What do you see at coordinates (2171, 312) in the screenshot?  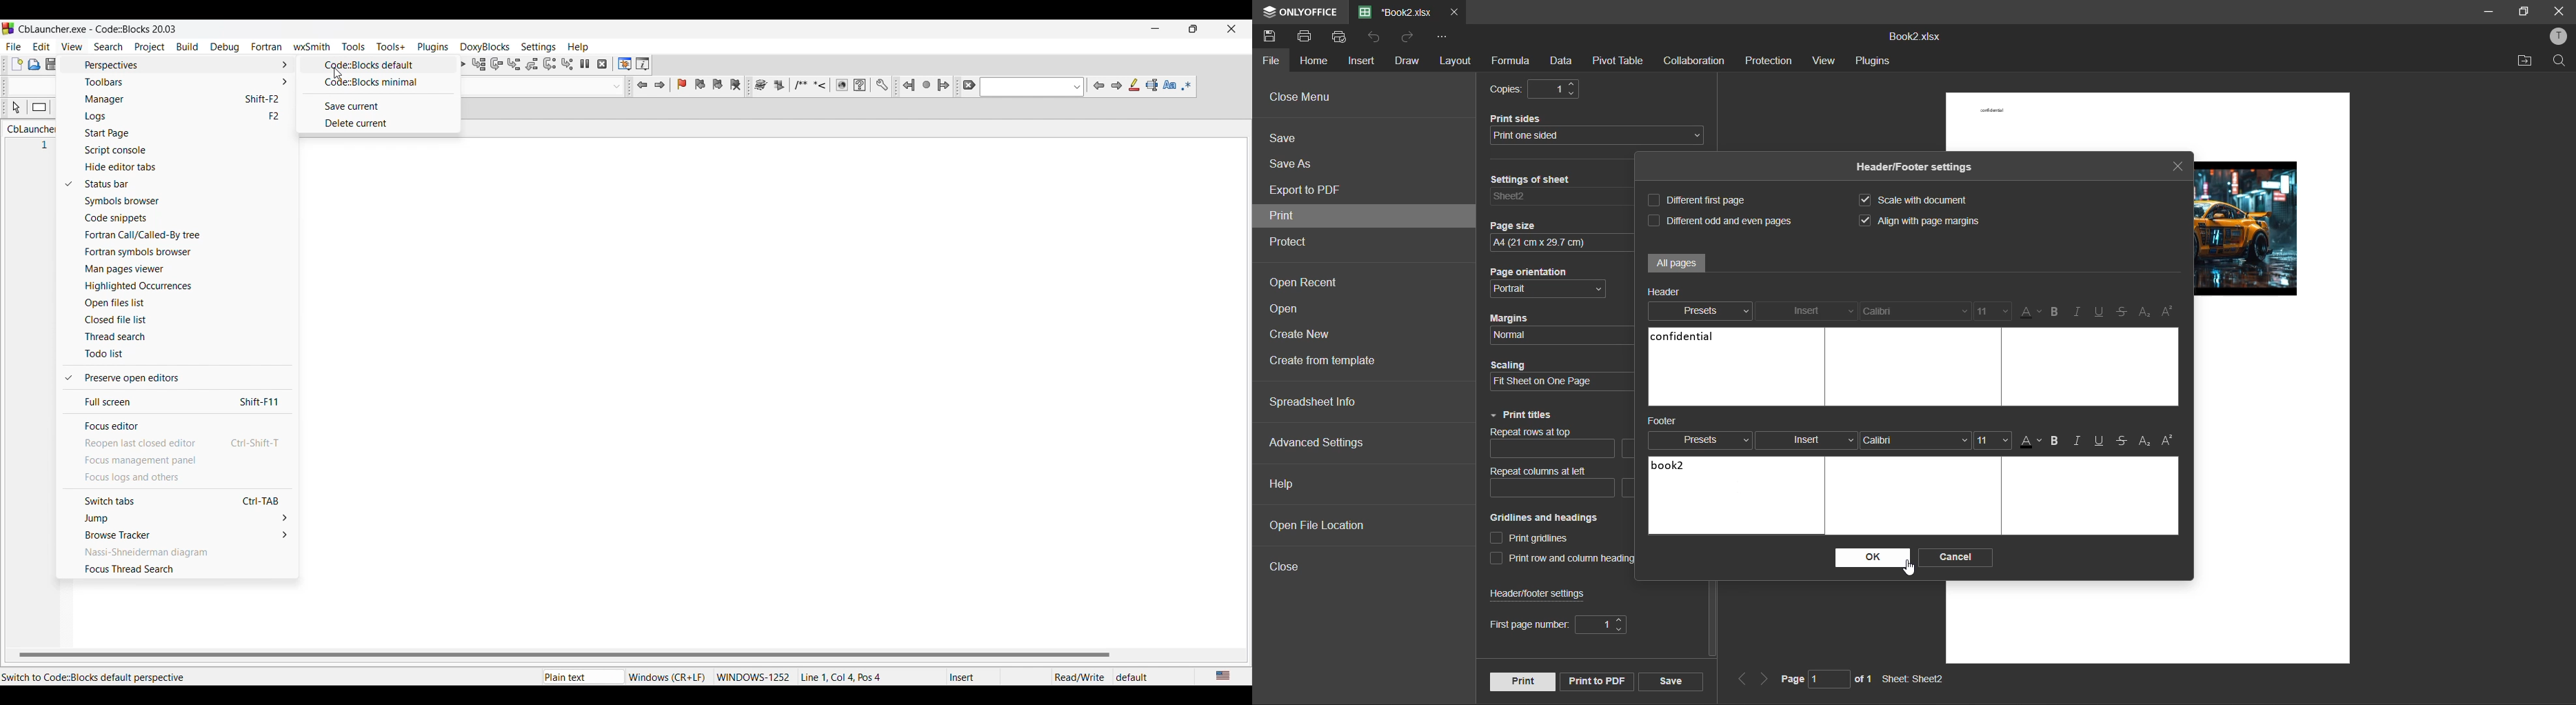 I see `superscript` at bounding box center [2171, 312].